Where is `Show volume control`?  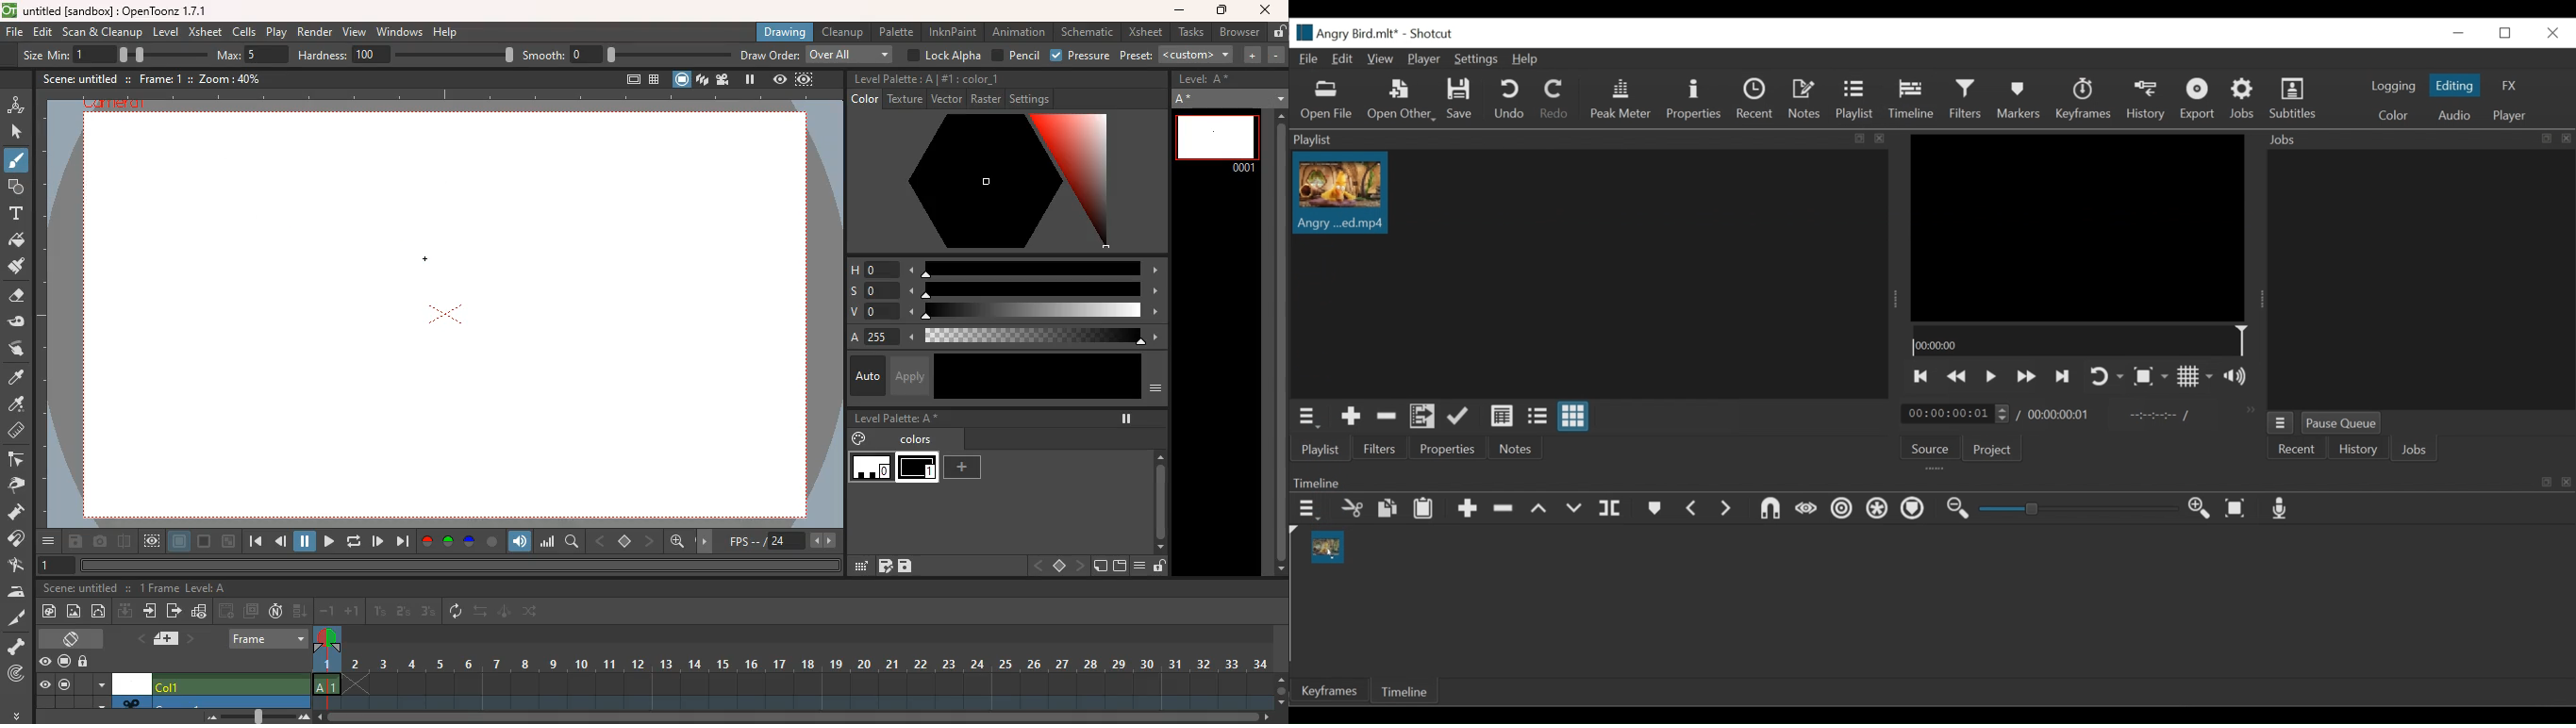
Show volume control is located at coordinates (2236, 377).